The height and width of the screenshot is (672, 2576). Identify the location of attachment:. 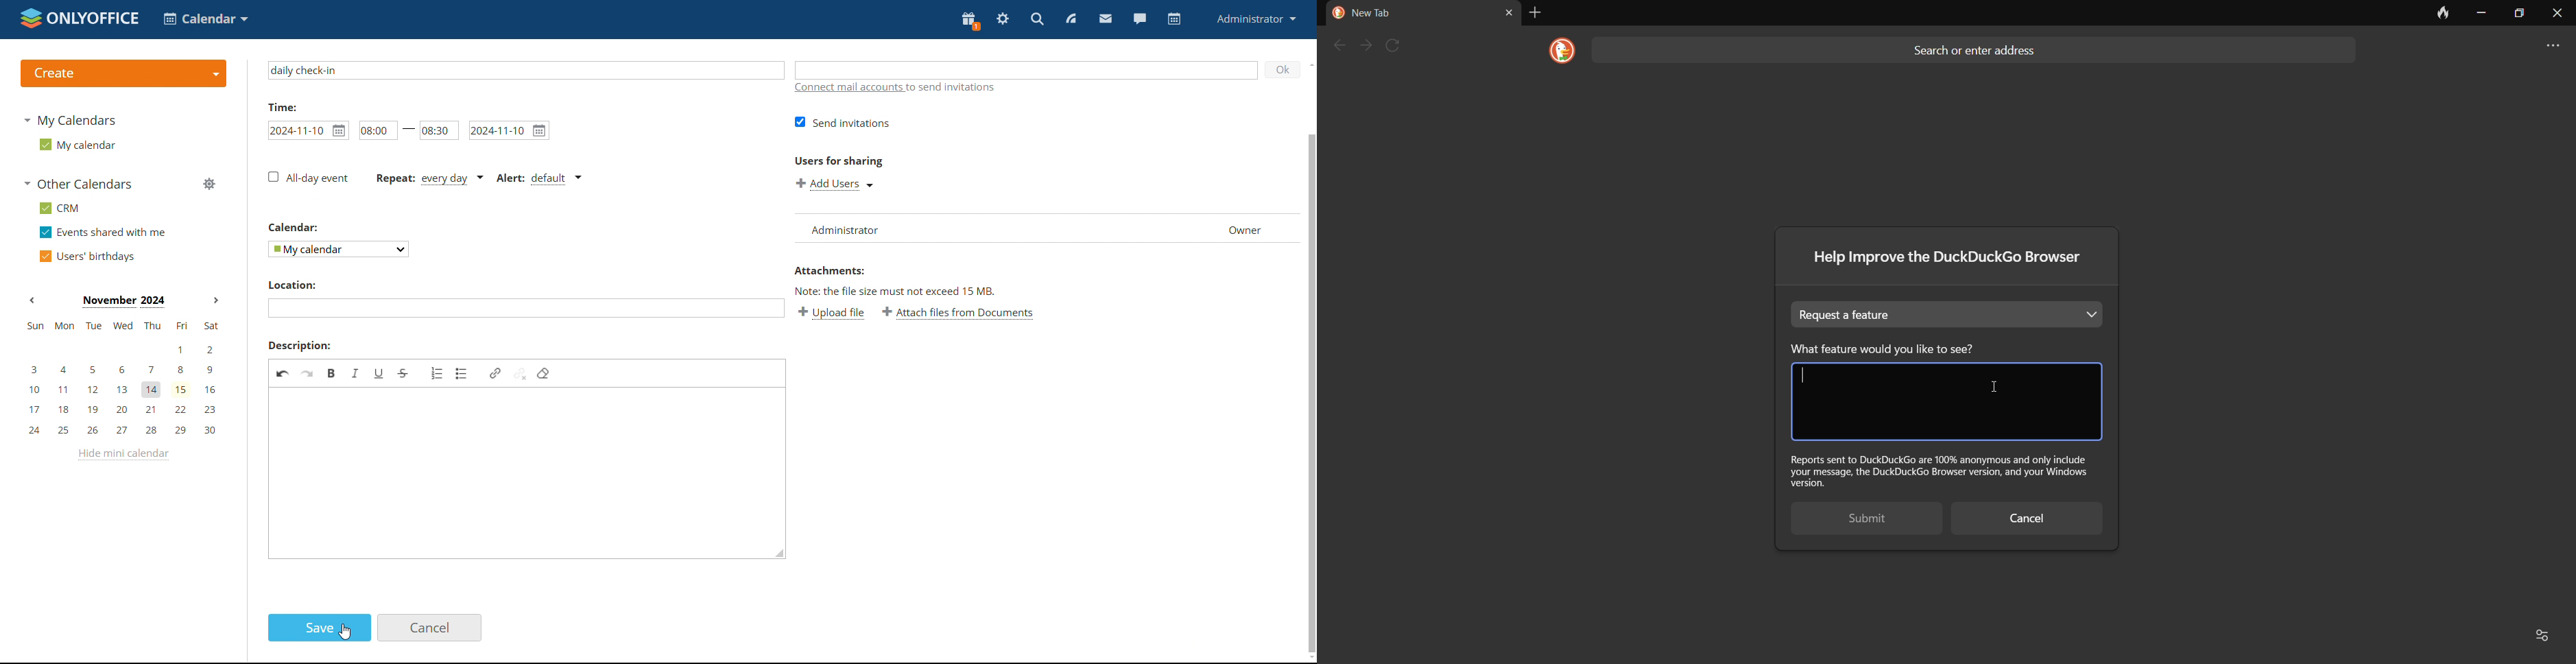
(845, 270).